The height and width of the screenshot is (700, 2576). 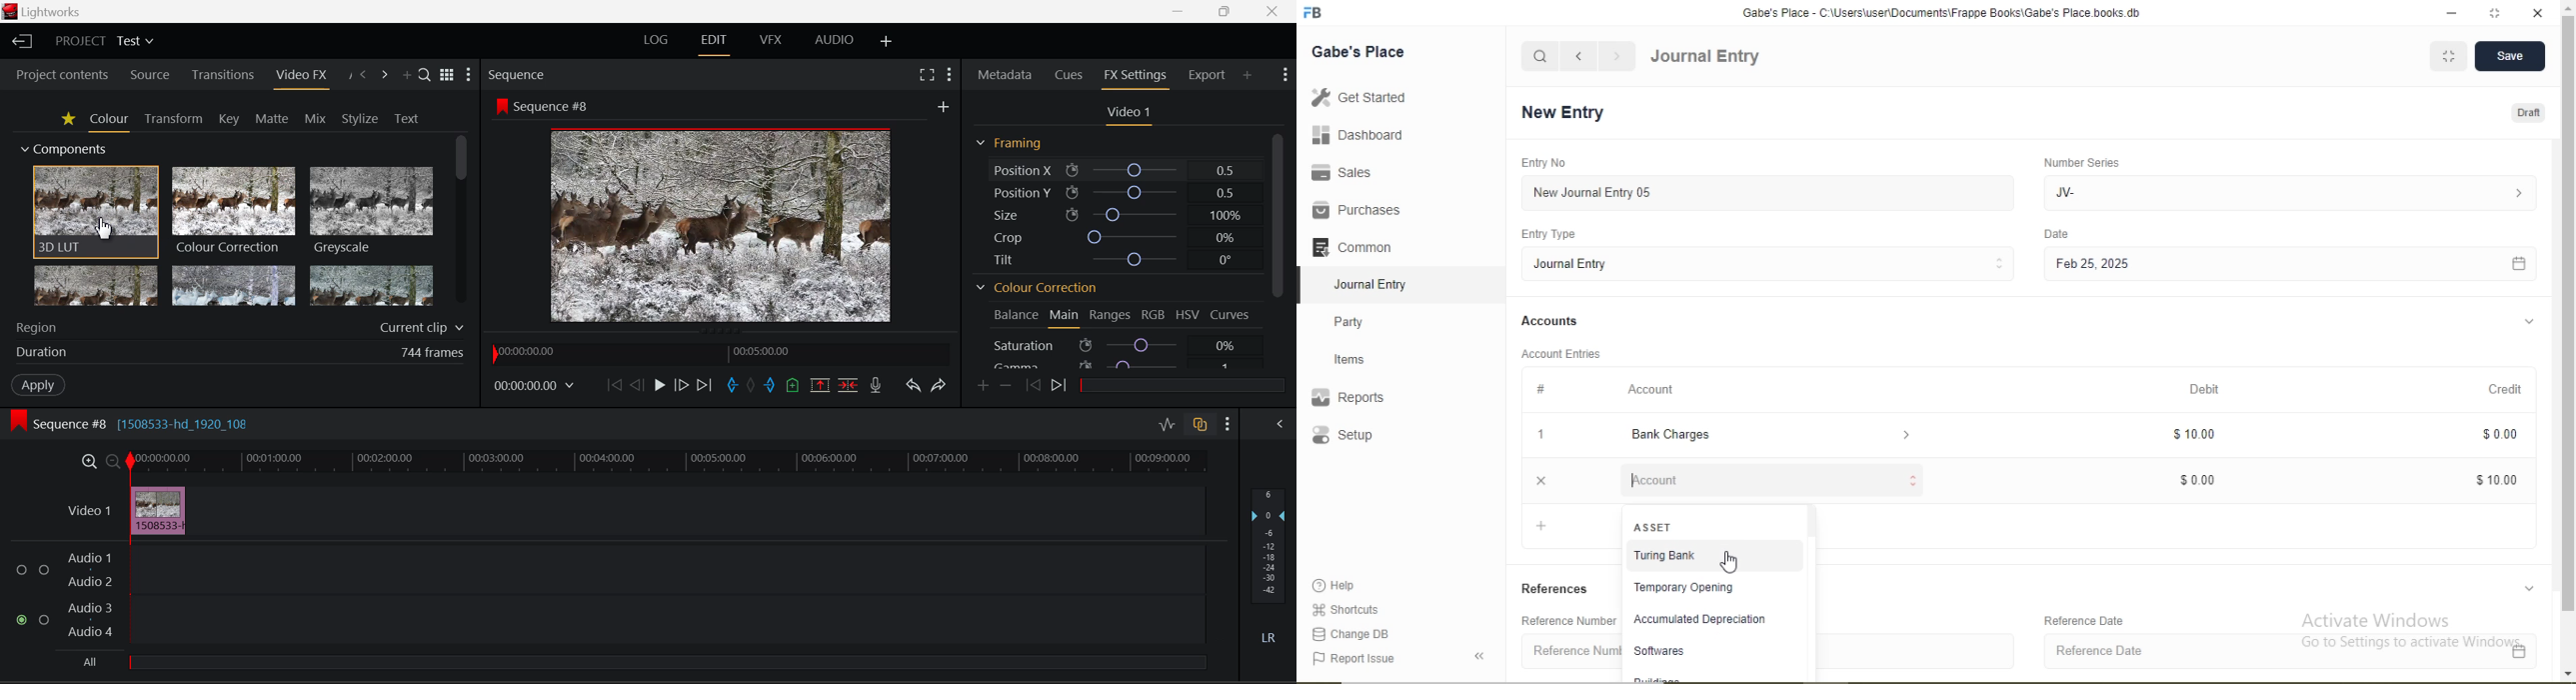 I want to click on Restore Down, so click(x=1180, y=11).